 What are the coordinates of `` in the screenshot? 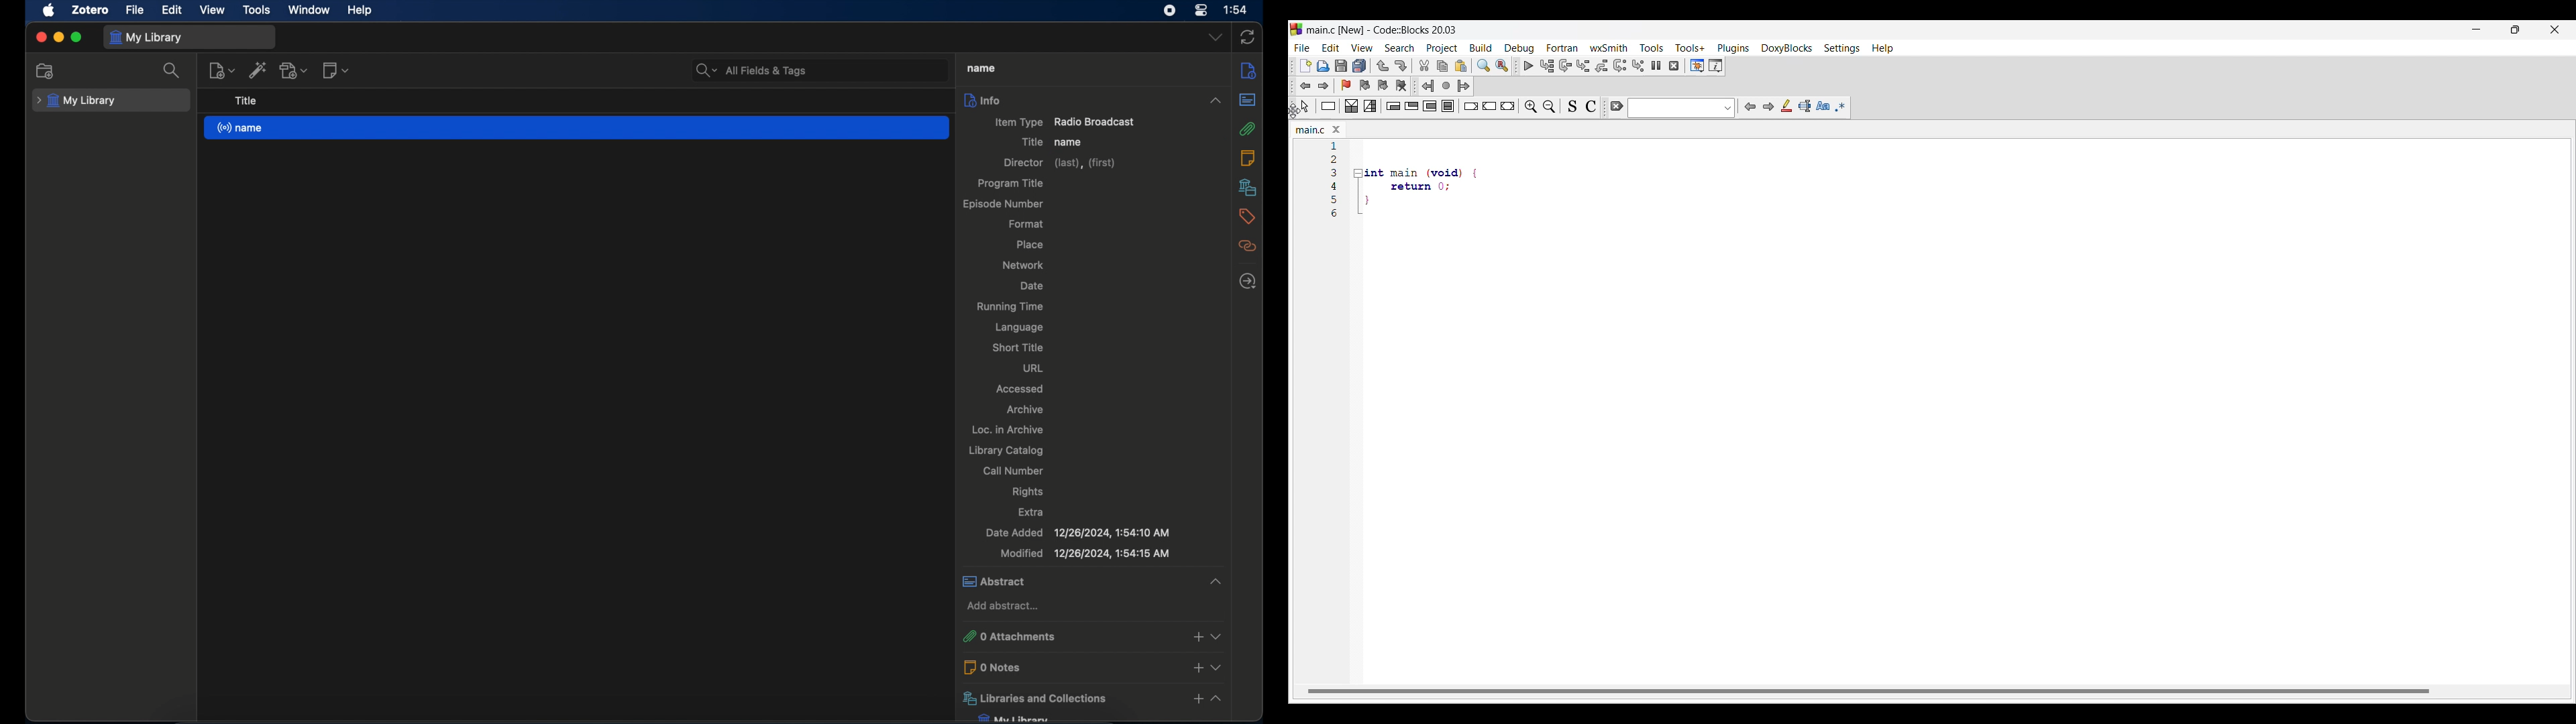 It's located at (1336, 172).